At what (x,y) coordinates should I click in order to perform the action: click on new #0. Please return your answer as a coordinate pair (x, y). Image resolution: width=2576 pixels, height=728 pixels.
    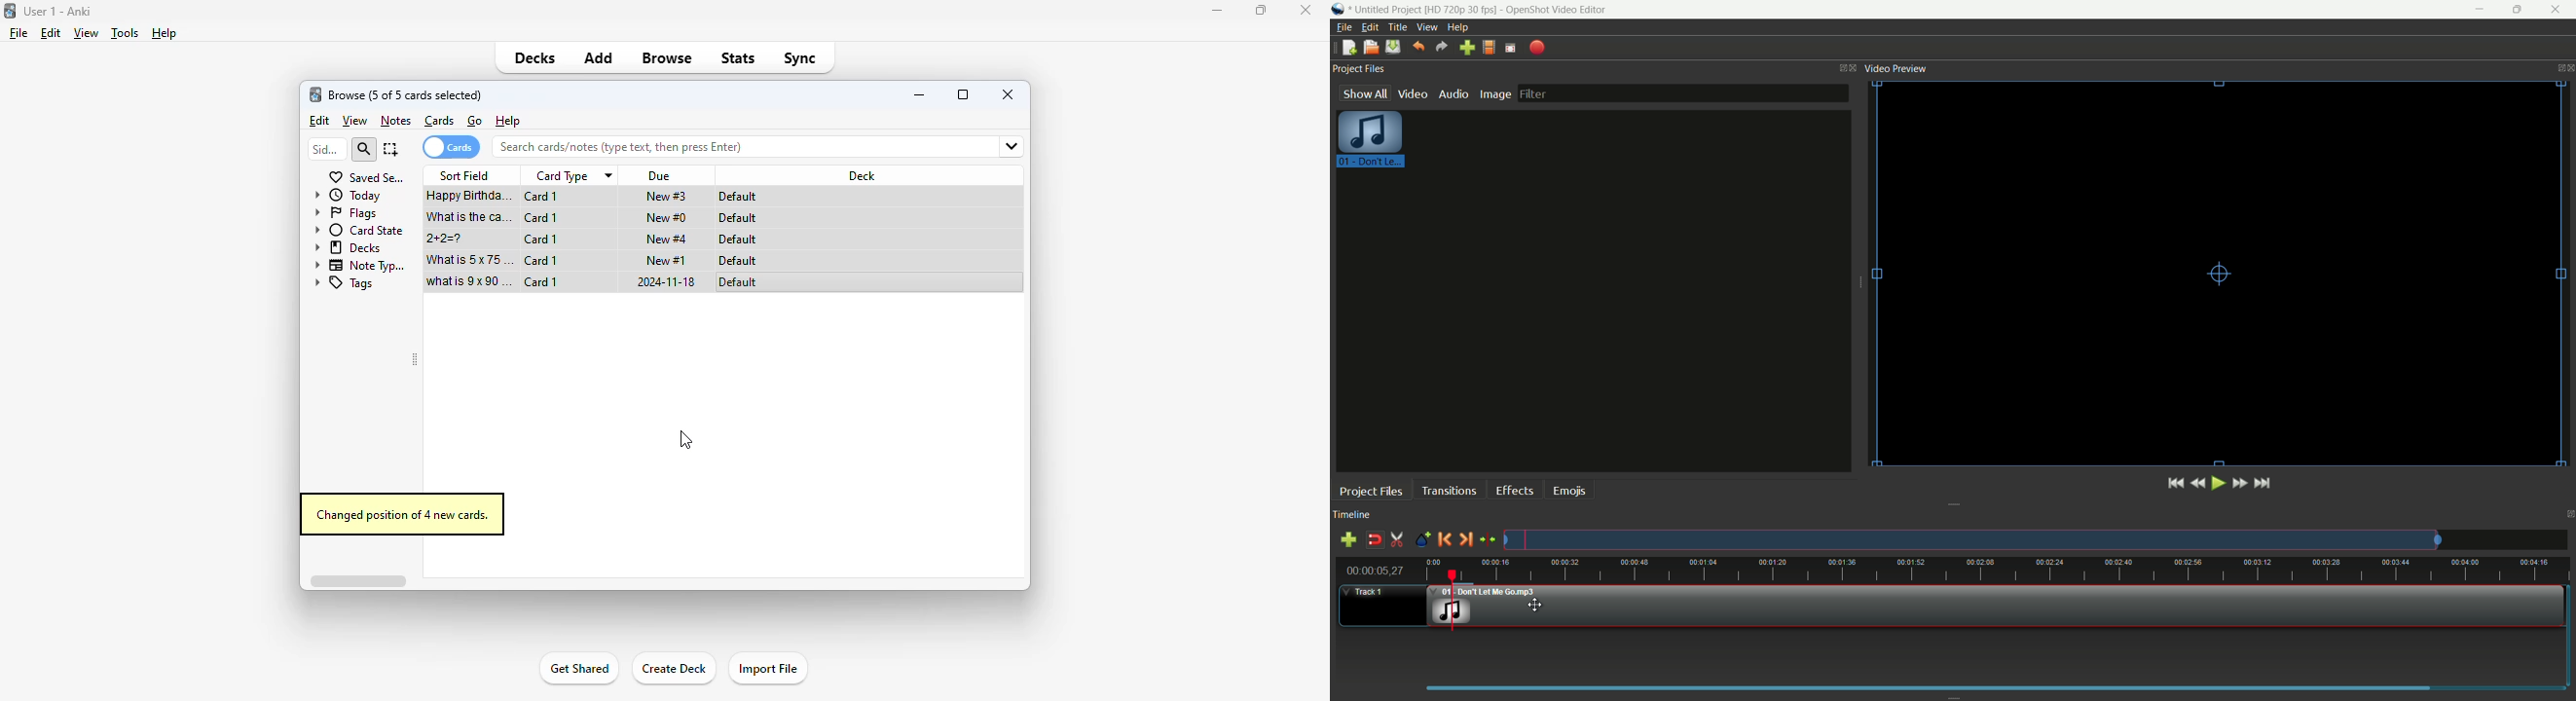
    Looking at the image, I should click on (666, 218).